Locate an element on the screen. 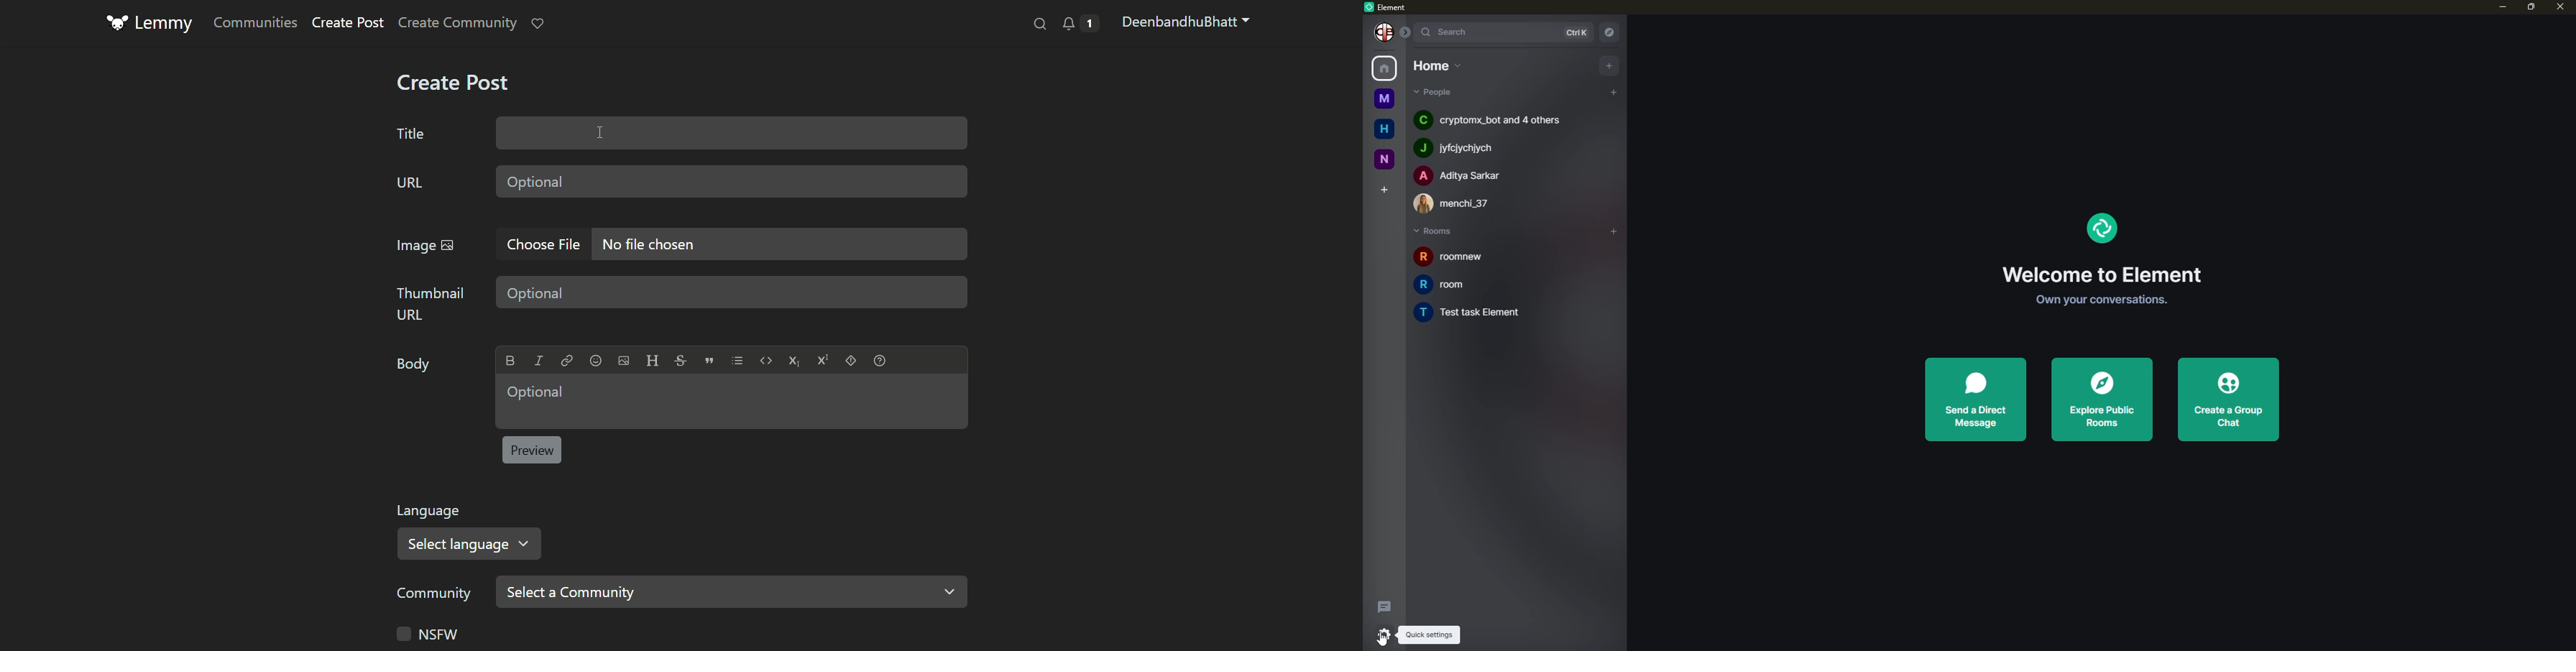  home is located at coordinates (1387, 68).